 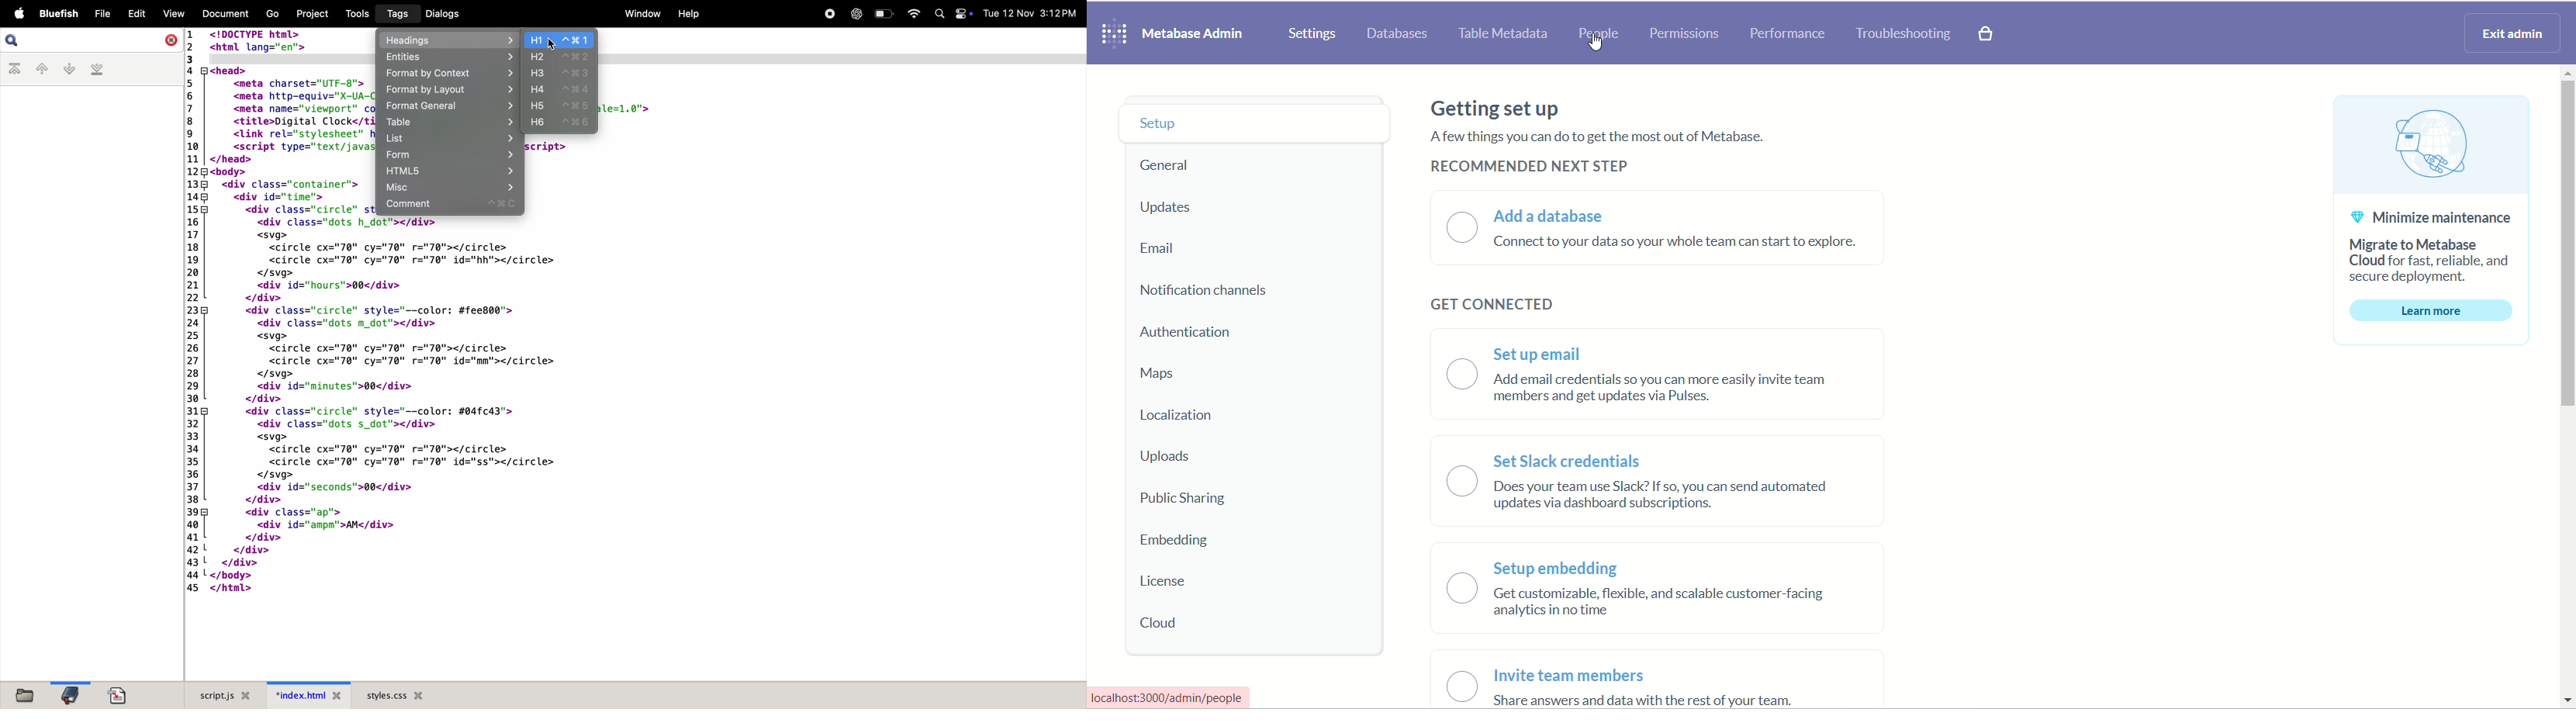 I want to click on text, so click(x=1603, y=136).